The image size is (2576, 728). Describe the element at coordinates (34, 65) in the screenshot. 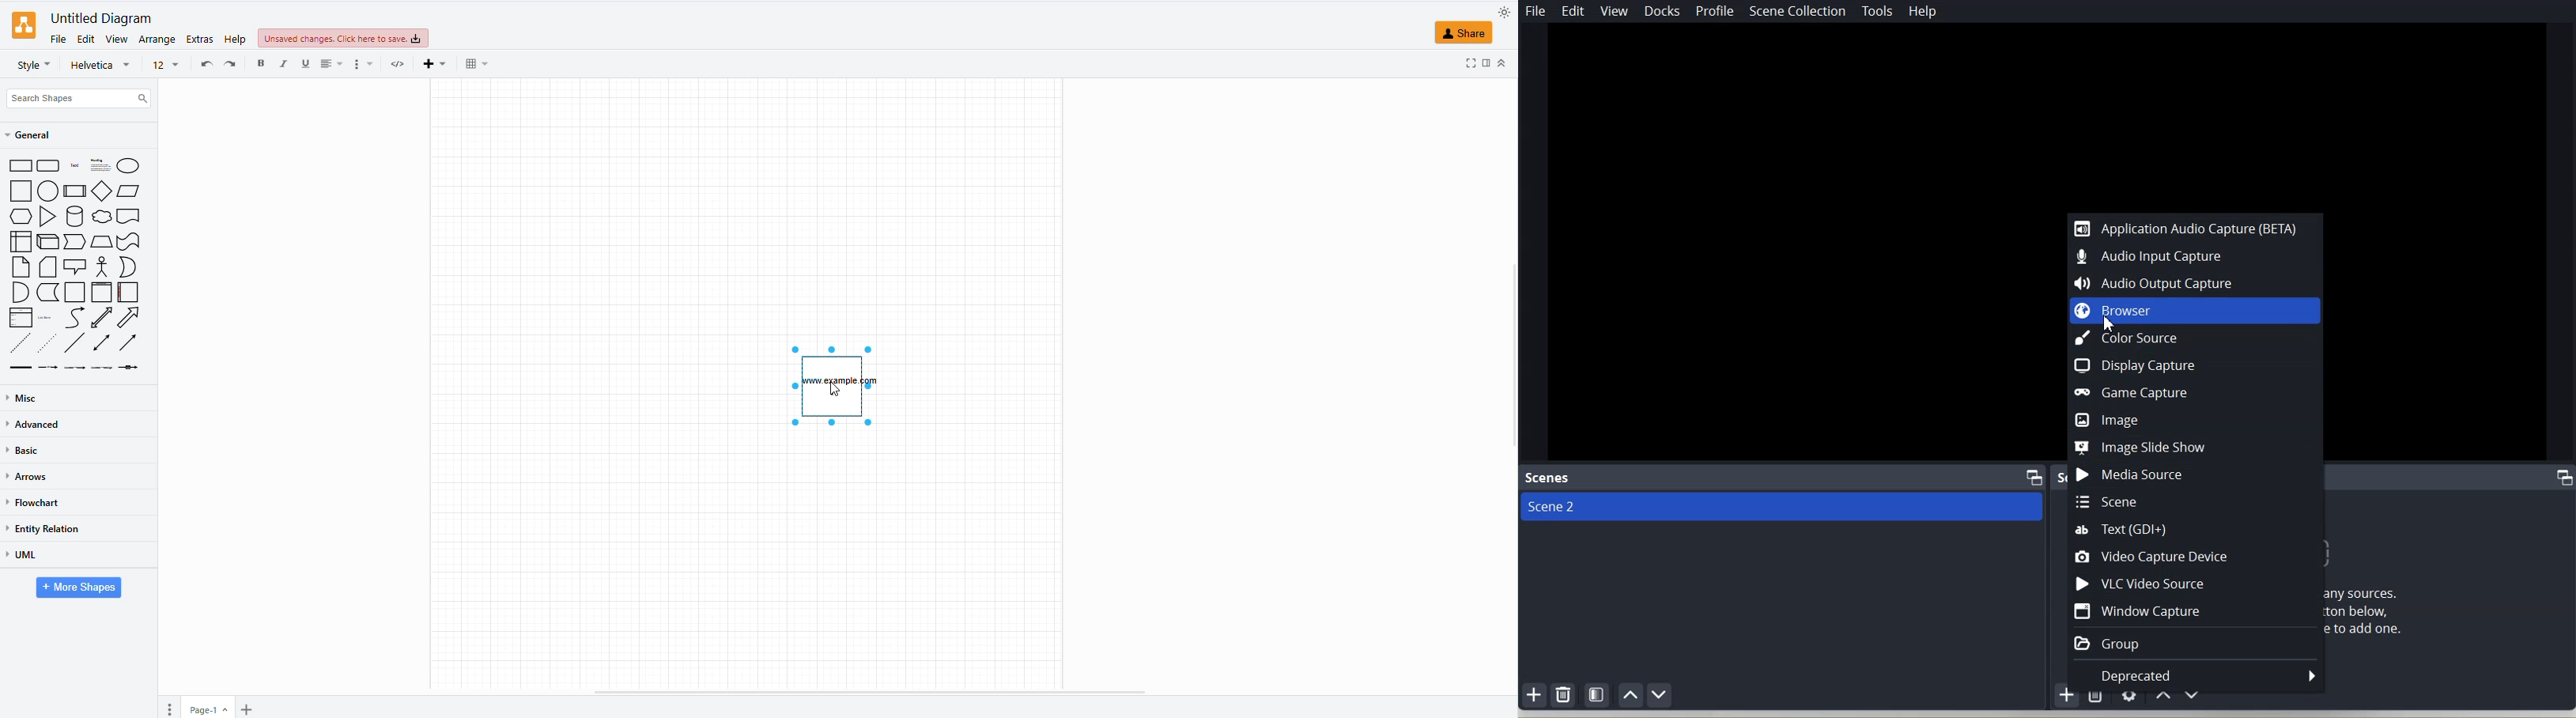

I see `style` at that location.